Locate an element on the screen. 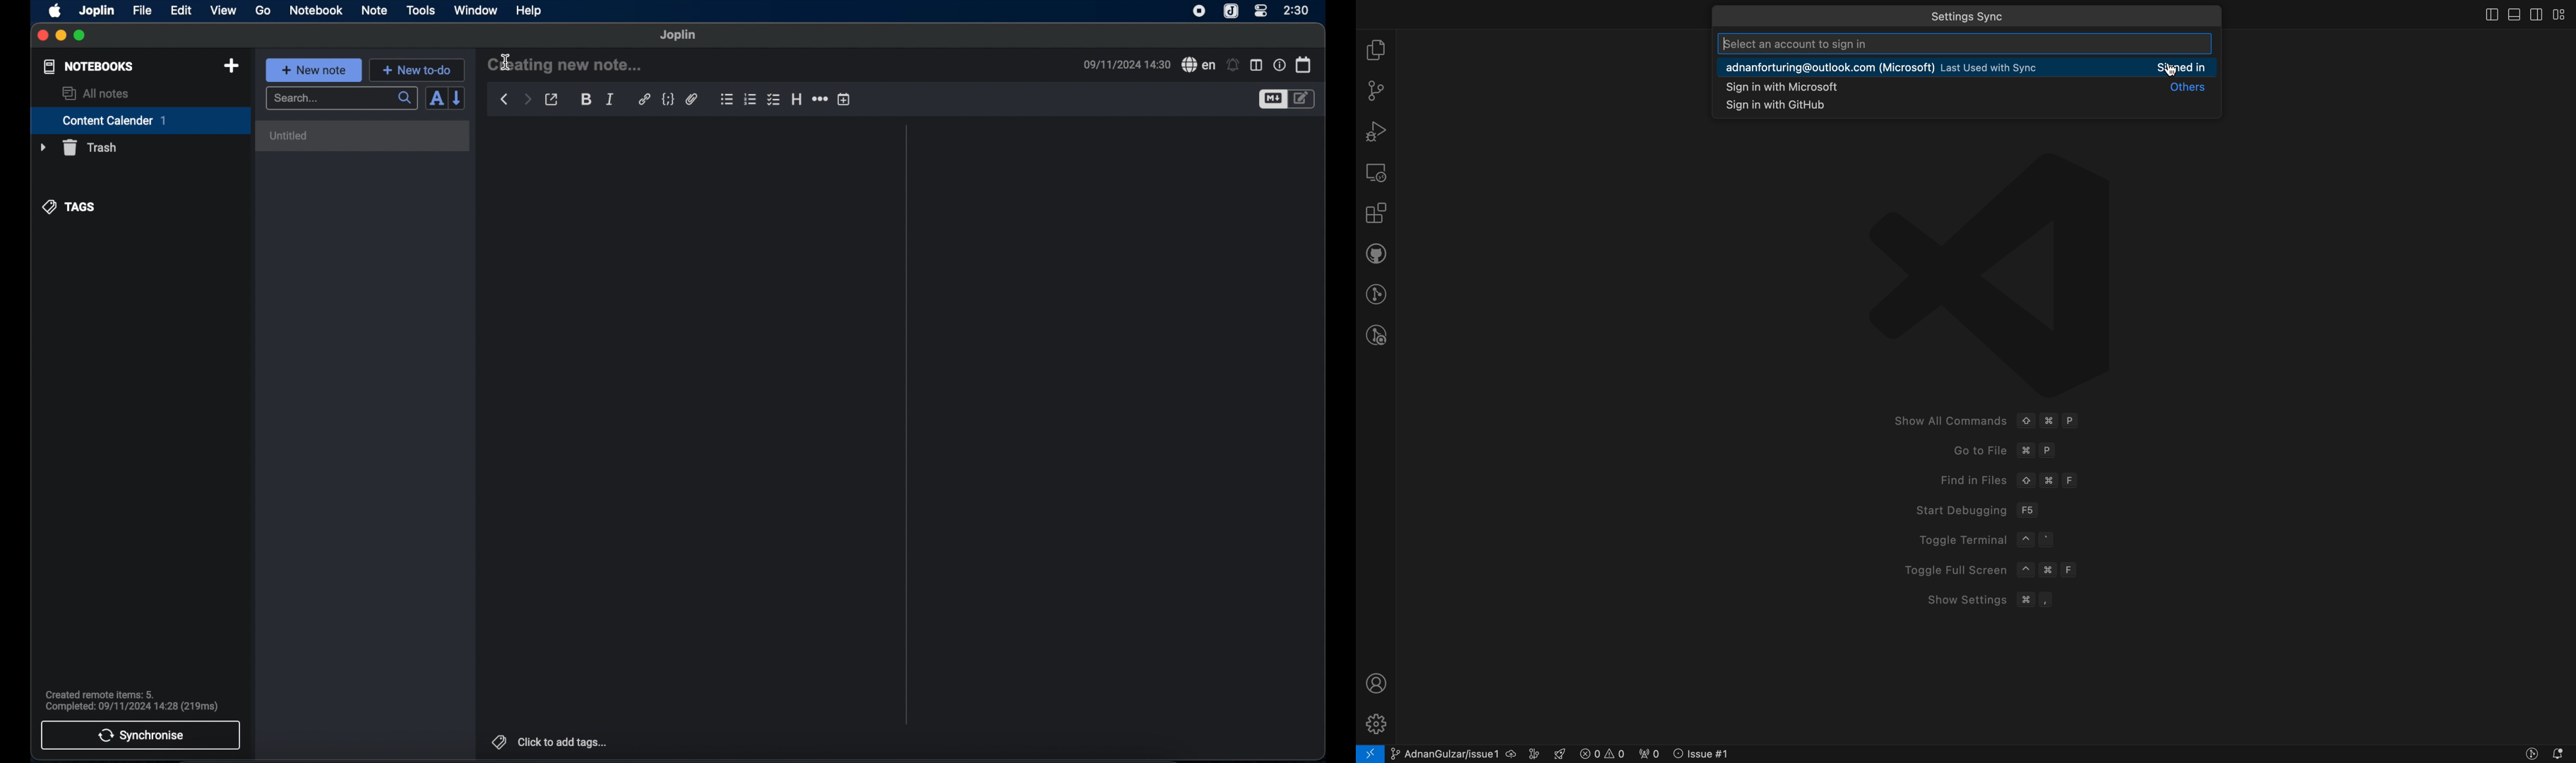 This screenshot has width=2576, height=784. debugger is located at coordinates (1376, 131).